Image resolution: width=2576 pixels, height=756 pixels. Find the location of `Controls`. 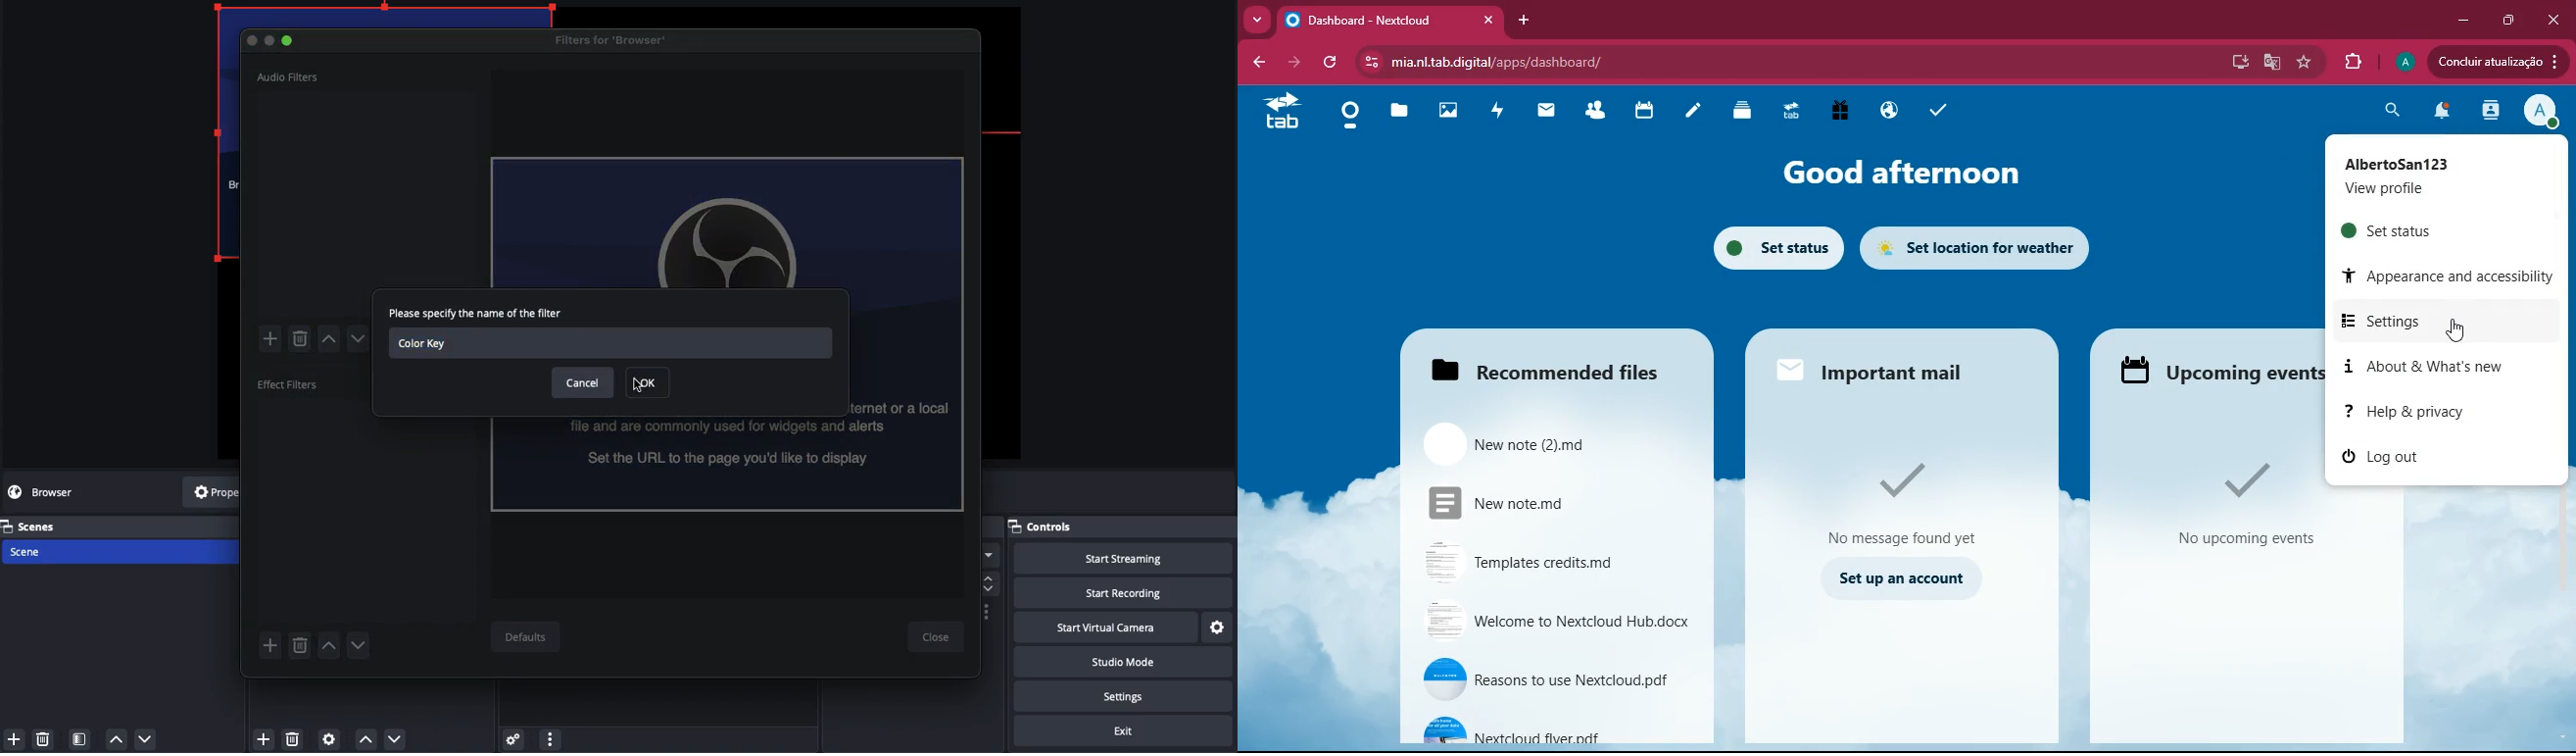

Controls is located at coordinates (1121, 526).